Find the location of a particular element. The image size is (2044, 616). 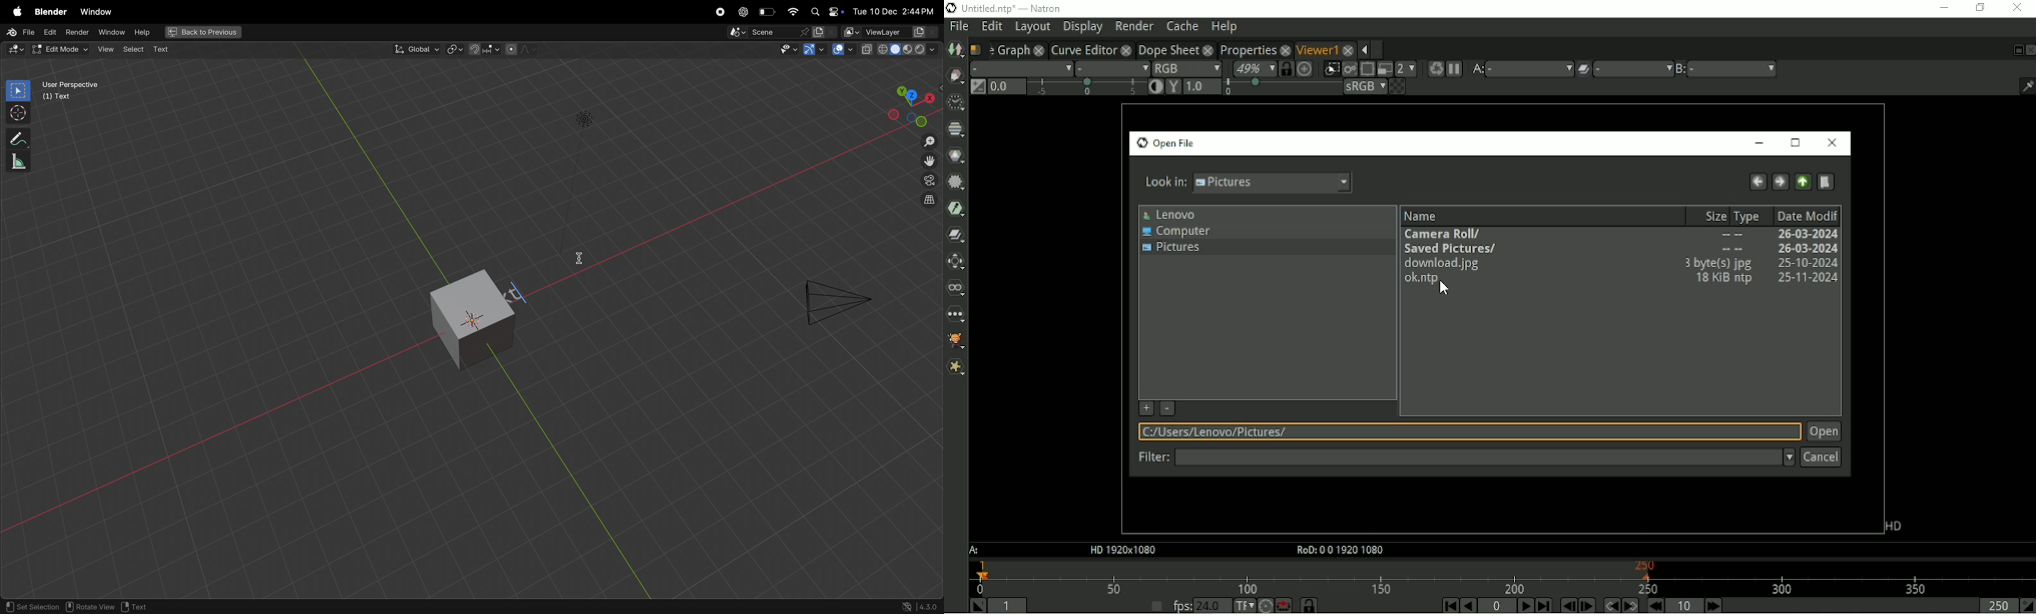

sence is located at coordinates (763, 33).